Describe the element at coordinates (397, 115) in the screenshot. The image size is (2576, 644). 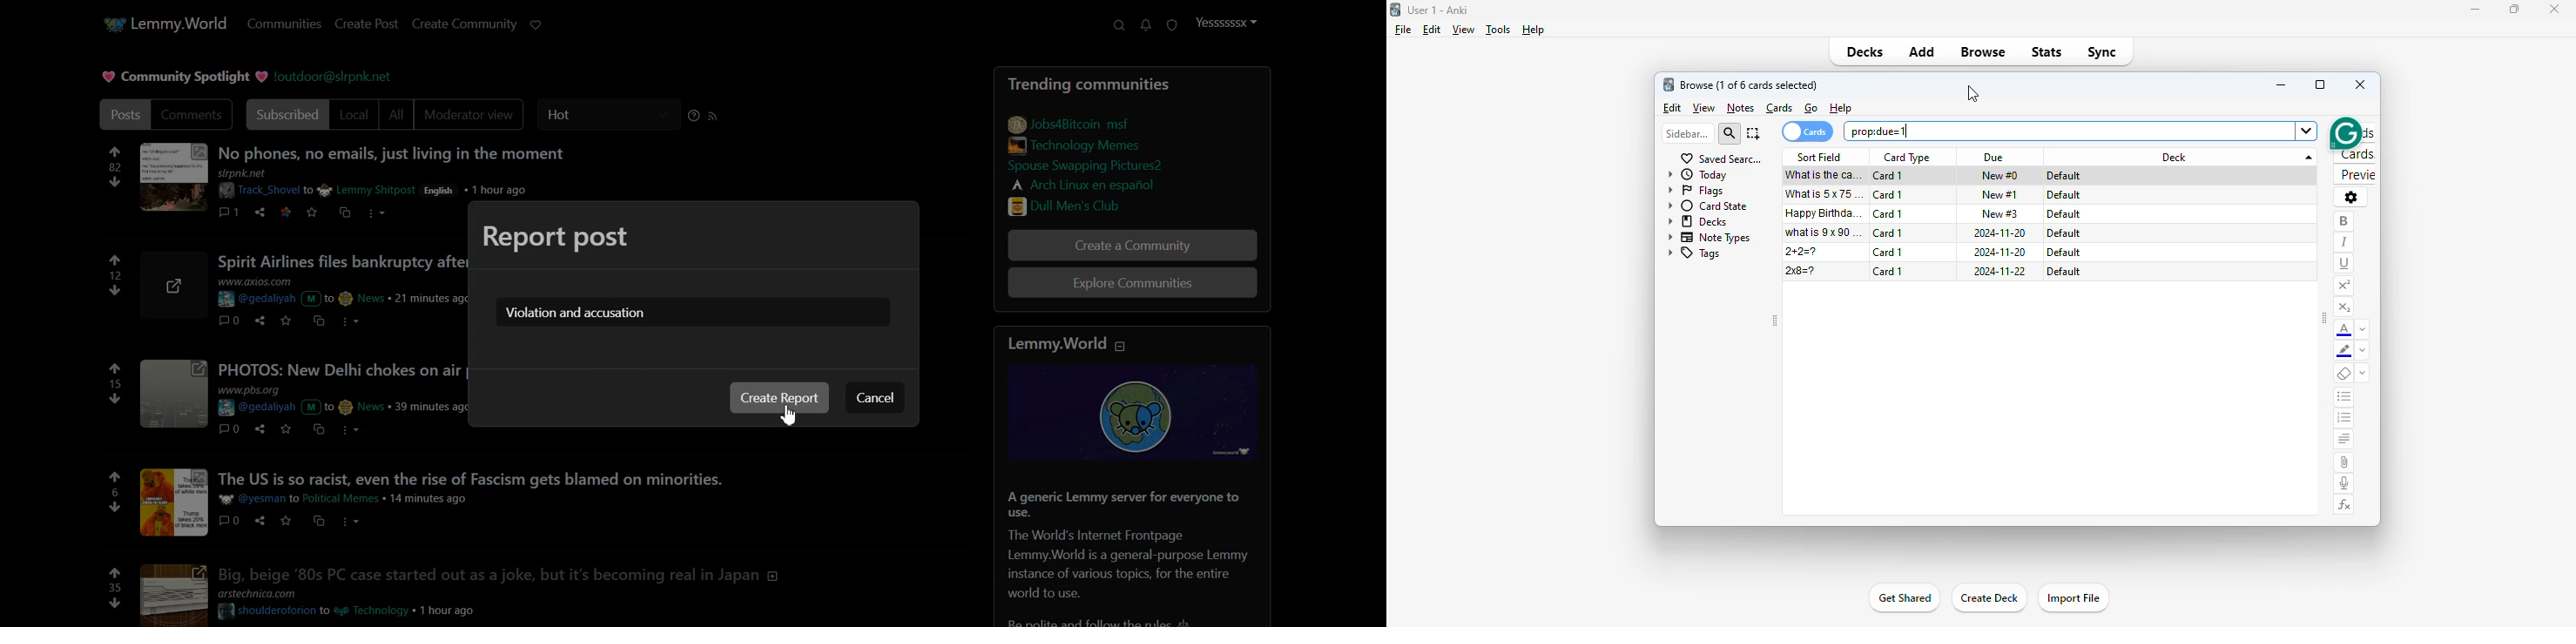
I see `All` at that location.